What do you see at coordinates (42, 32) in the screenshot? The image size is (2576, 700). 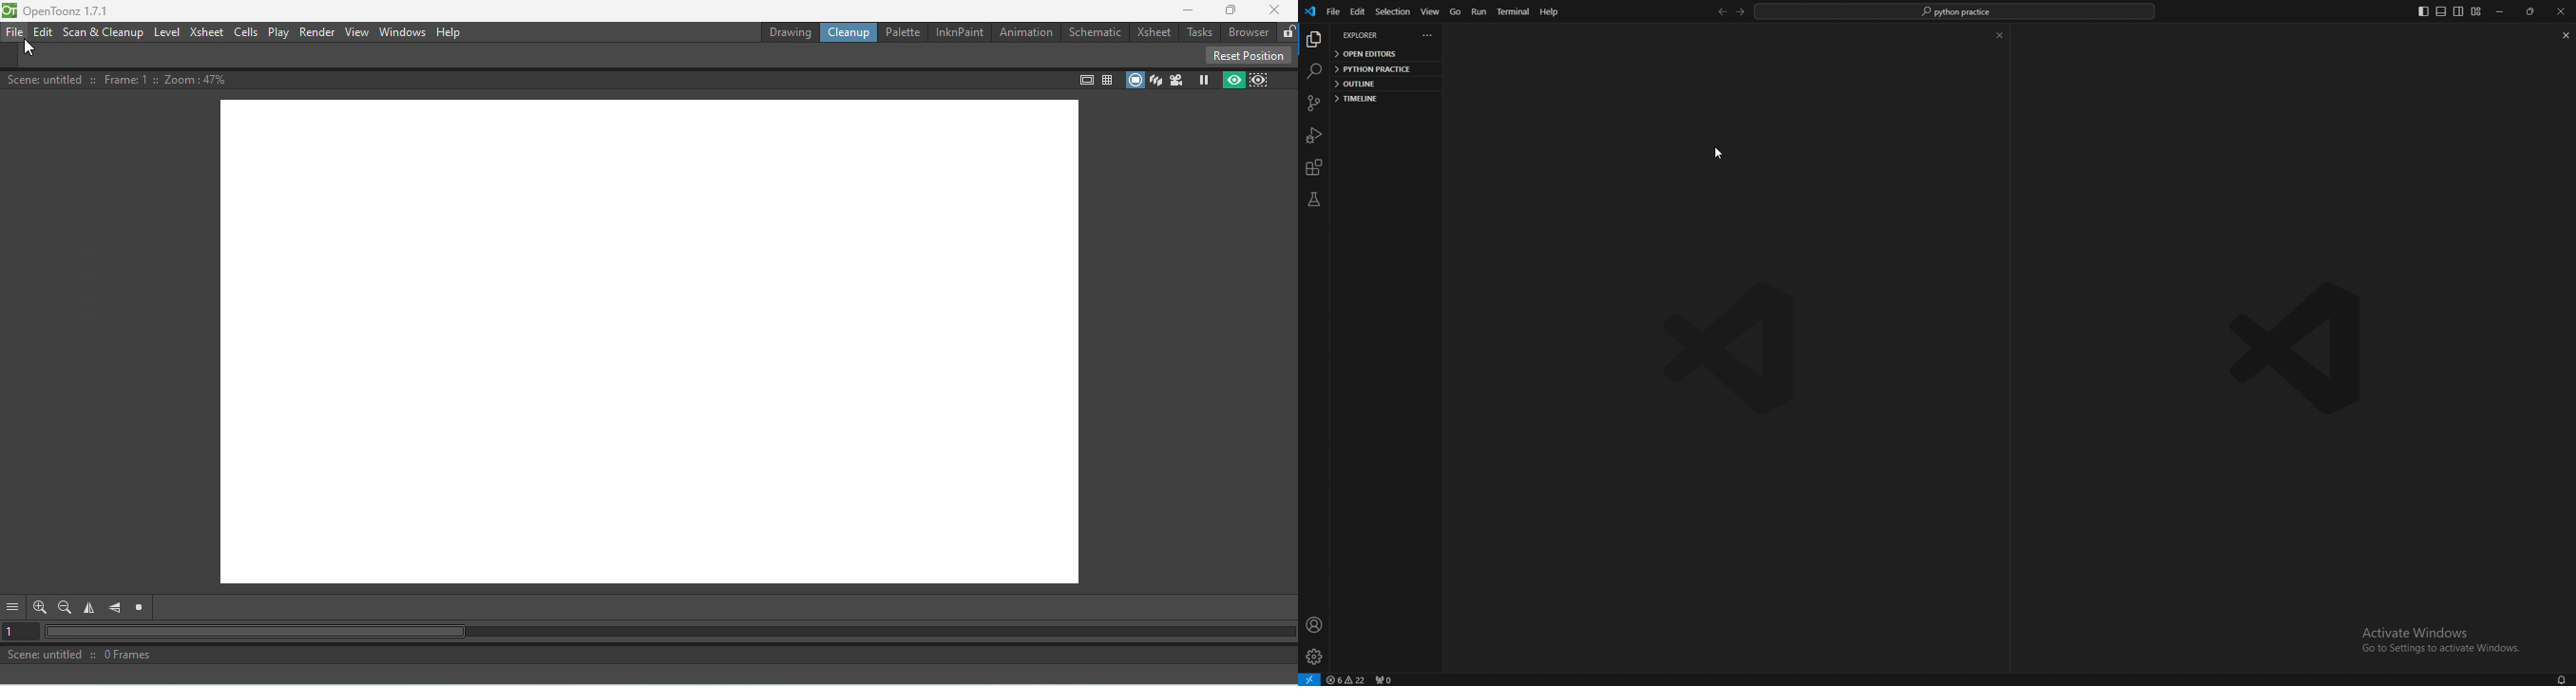 I see `Edit` at bounding box center [42, 32].